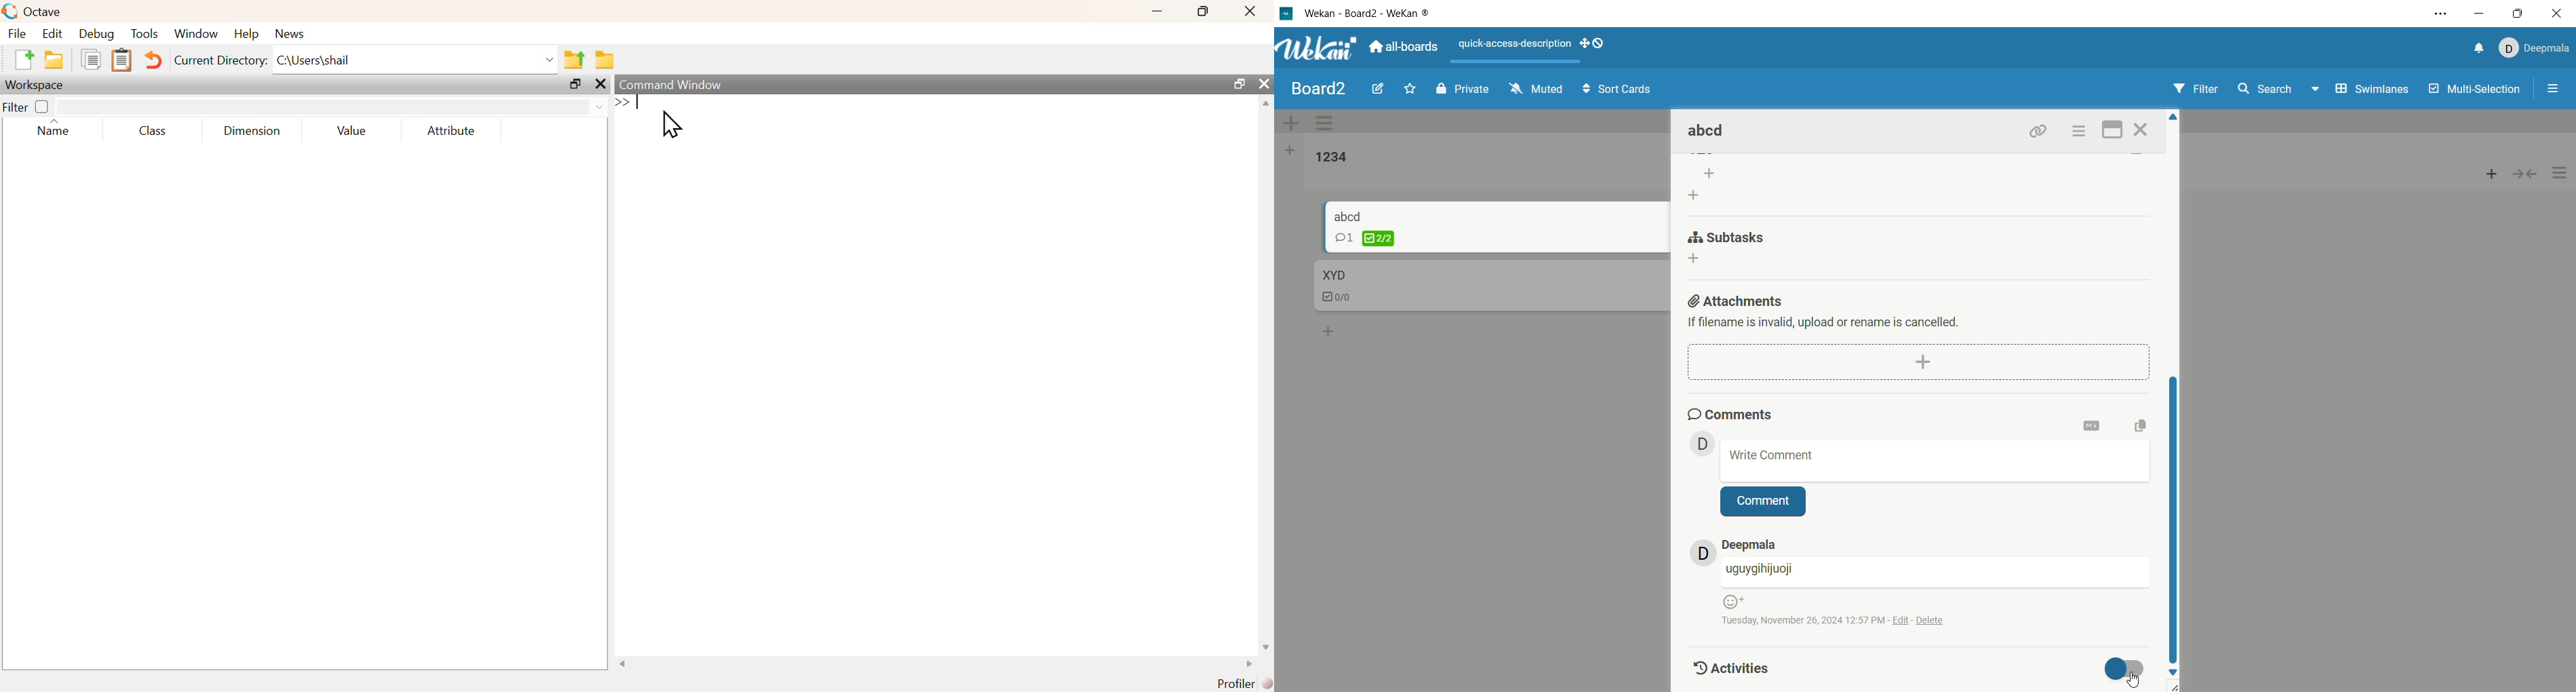 The image size is (2576, 700). What do you see at coordinates (2175, 517) in the screenshot?
I see `vertical scroll bar` at bounding box center [2175, 517].